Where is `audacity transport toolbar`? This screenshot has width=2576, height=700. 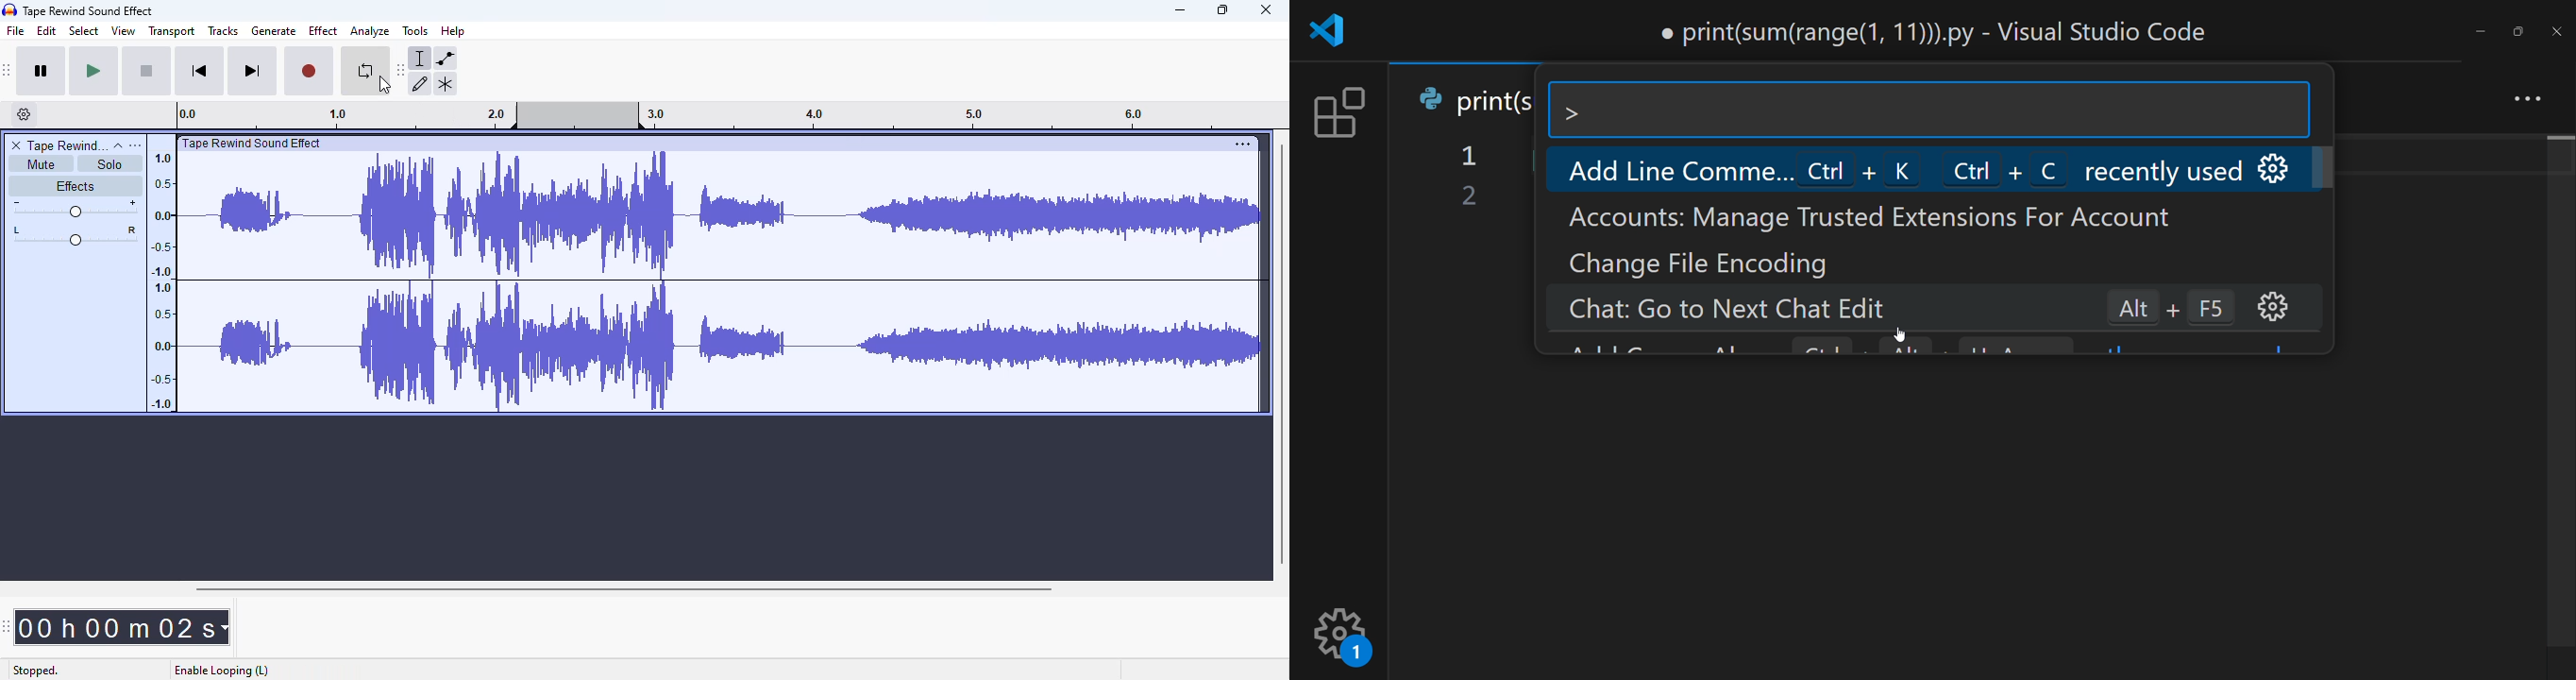
audacity transport toolbar is located at coordinates (7, 71).